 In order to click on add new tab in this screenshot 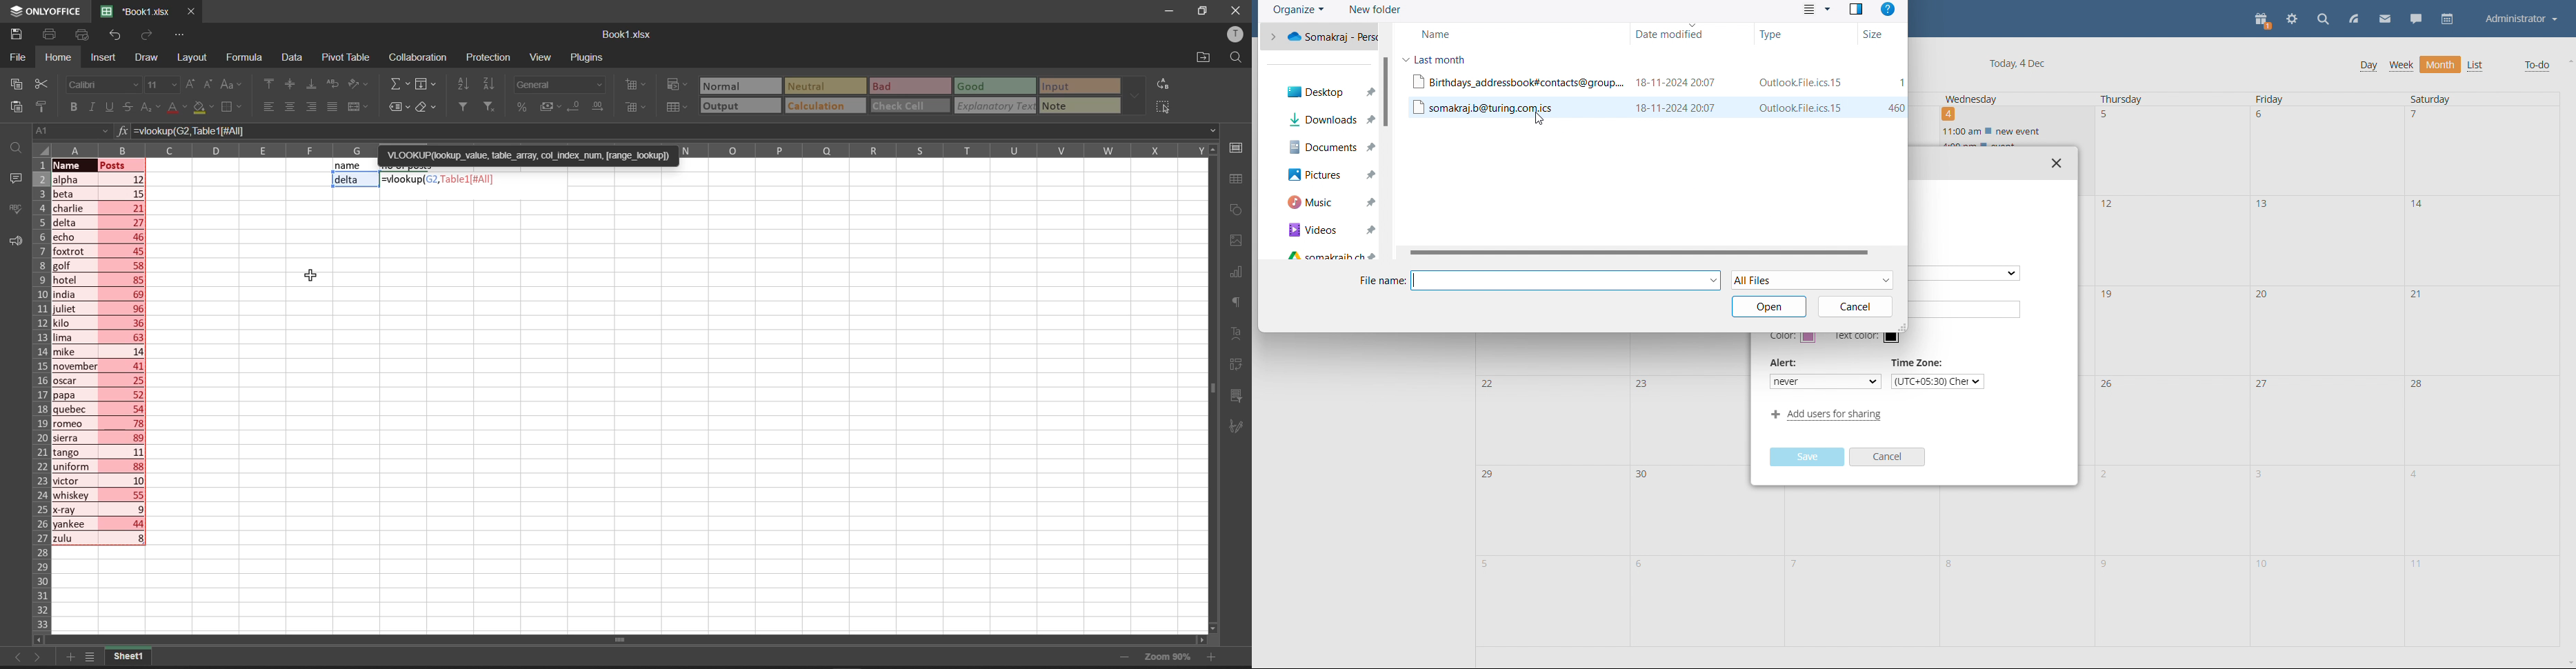, I will do `click(72, 655)`.